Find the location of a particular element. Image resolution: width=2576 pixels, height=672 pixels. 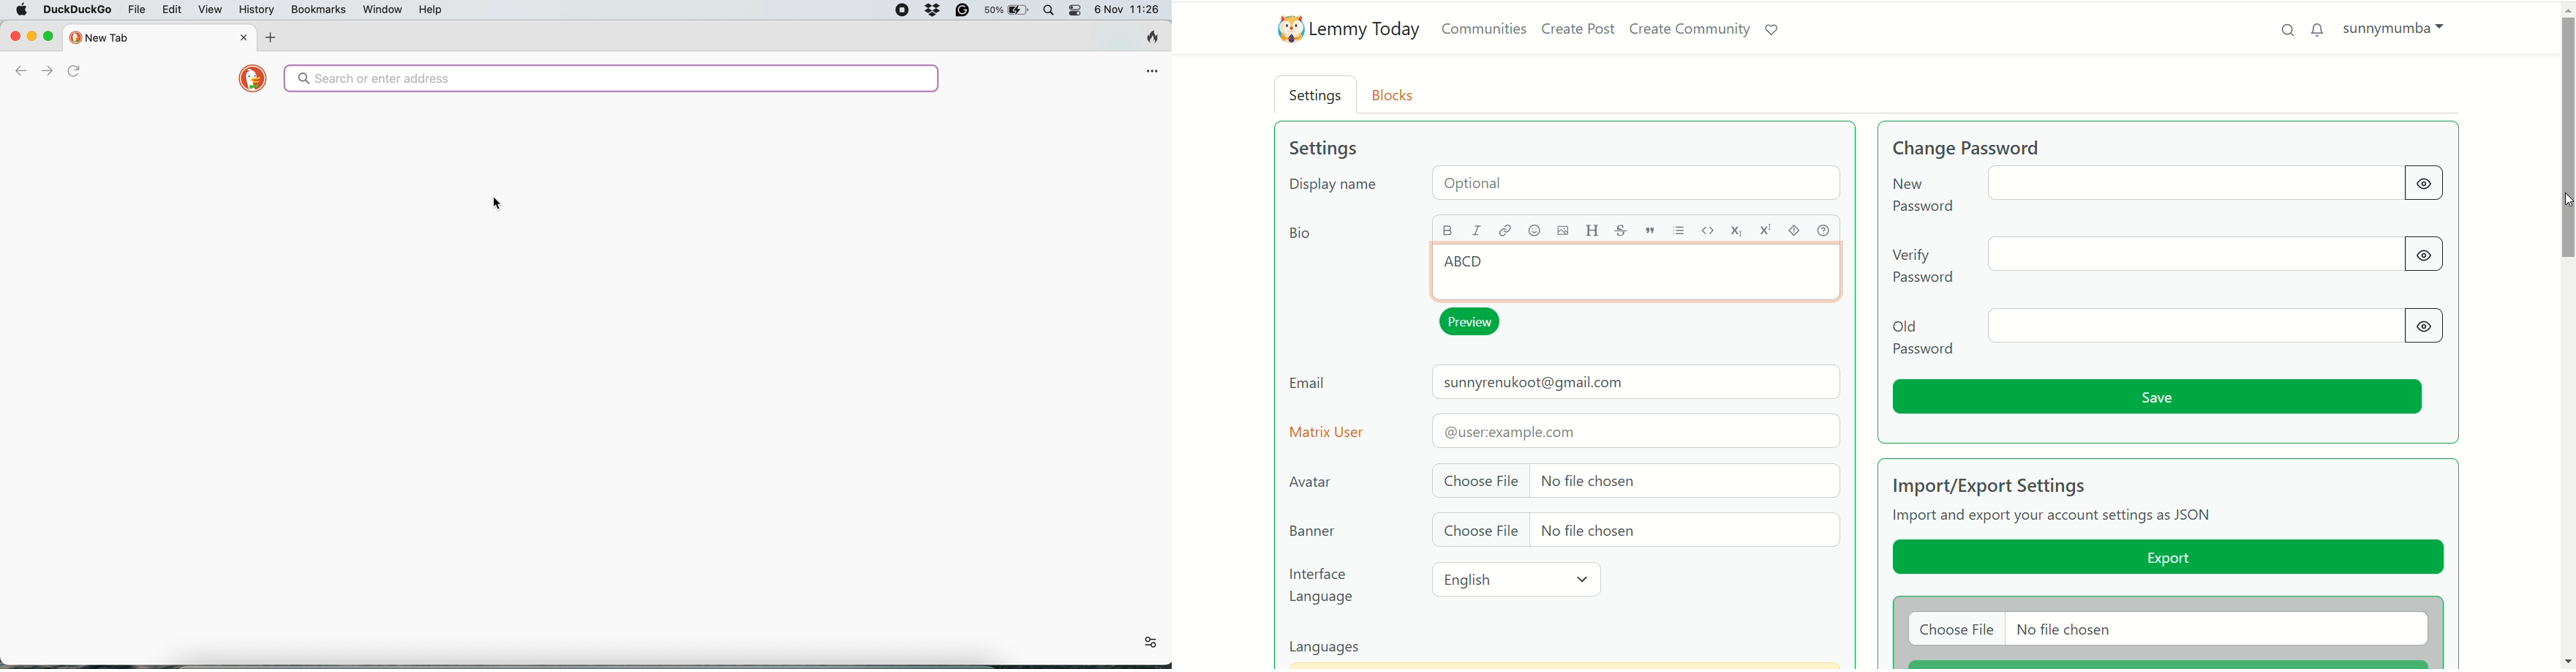

emoji is located at coordinates (1534, 232).